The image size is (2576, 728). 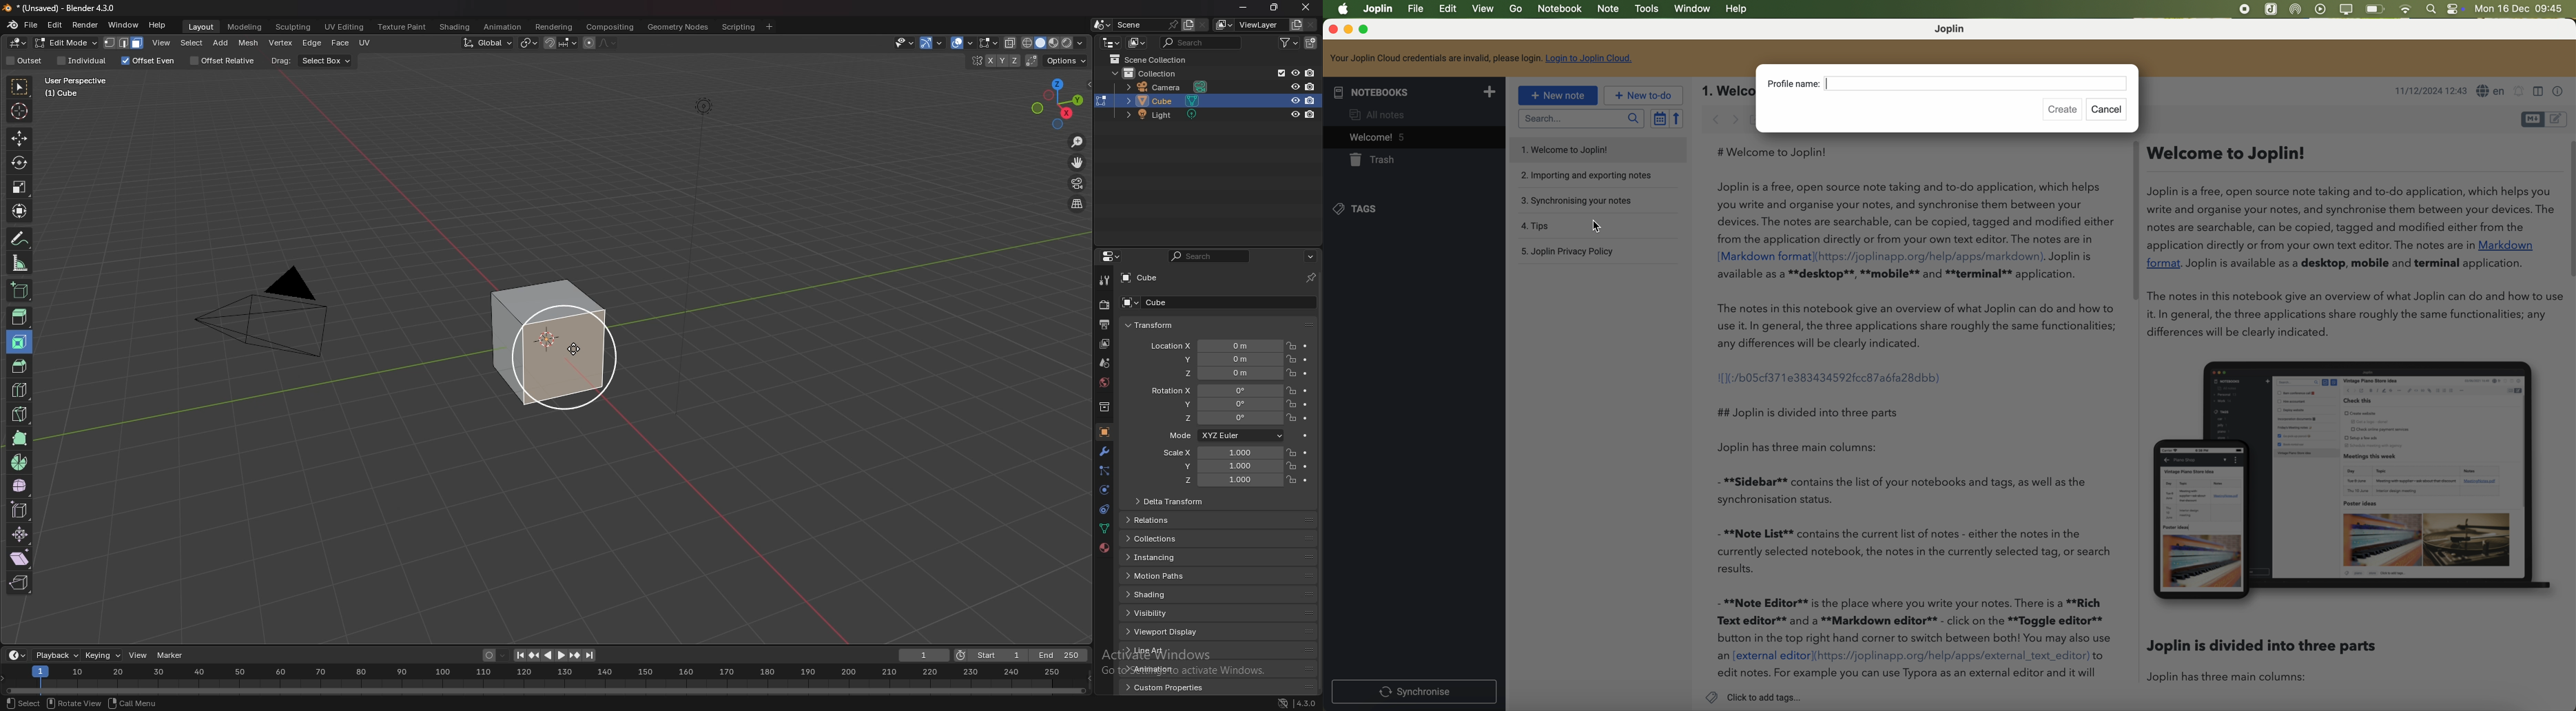 I want to click on (https://joplinapp.org/help/apps/external_text_editor), so click(x=1952, y=657).